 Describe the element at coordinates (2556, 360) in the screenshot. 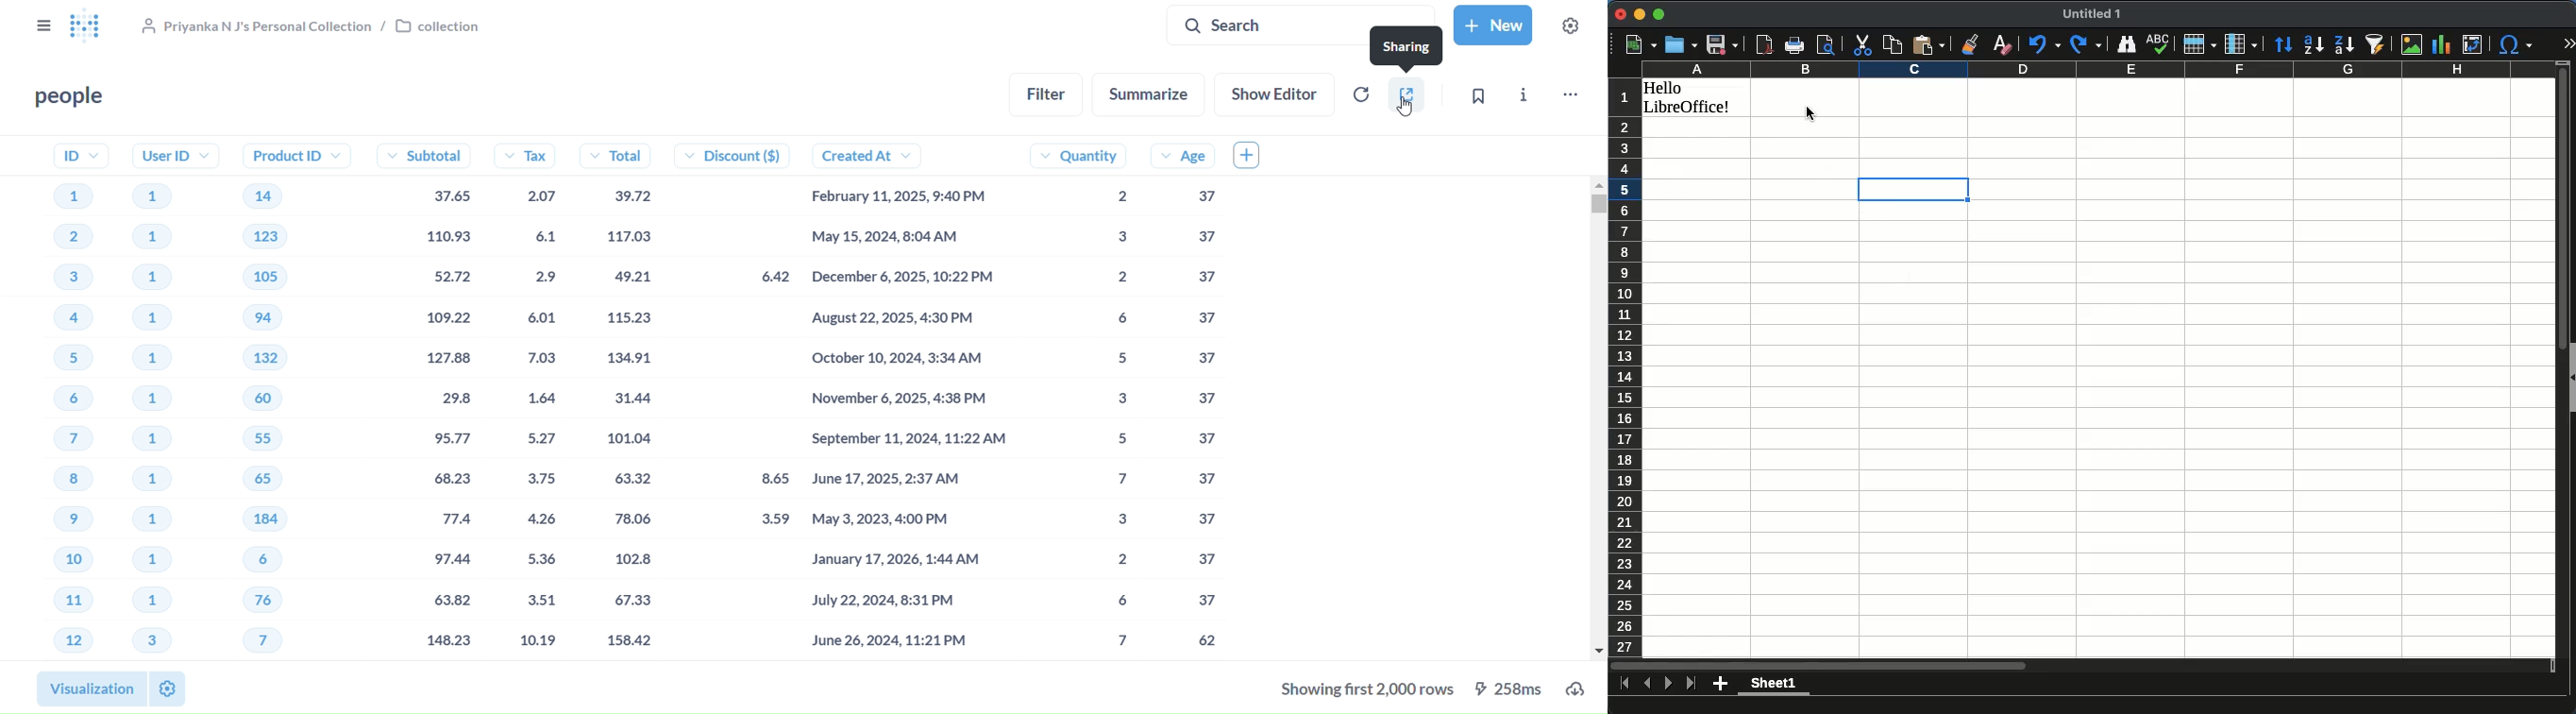

I see `scroll` at that location.